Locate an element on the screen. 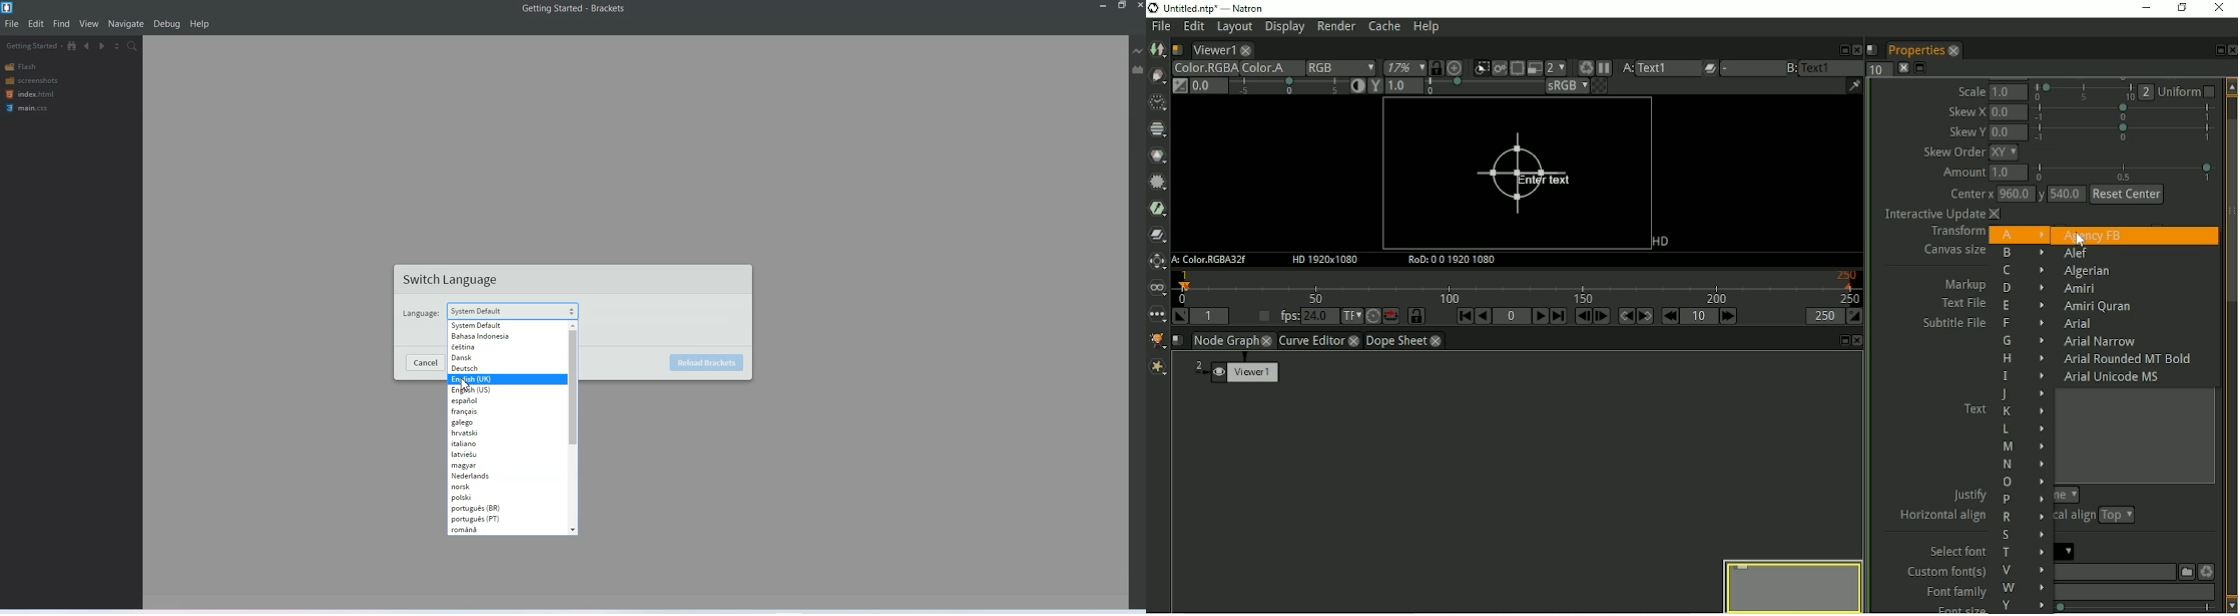 This screenshot has height=616, width=2240. Portugues pt is located at coordinates (482, 518).